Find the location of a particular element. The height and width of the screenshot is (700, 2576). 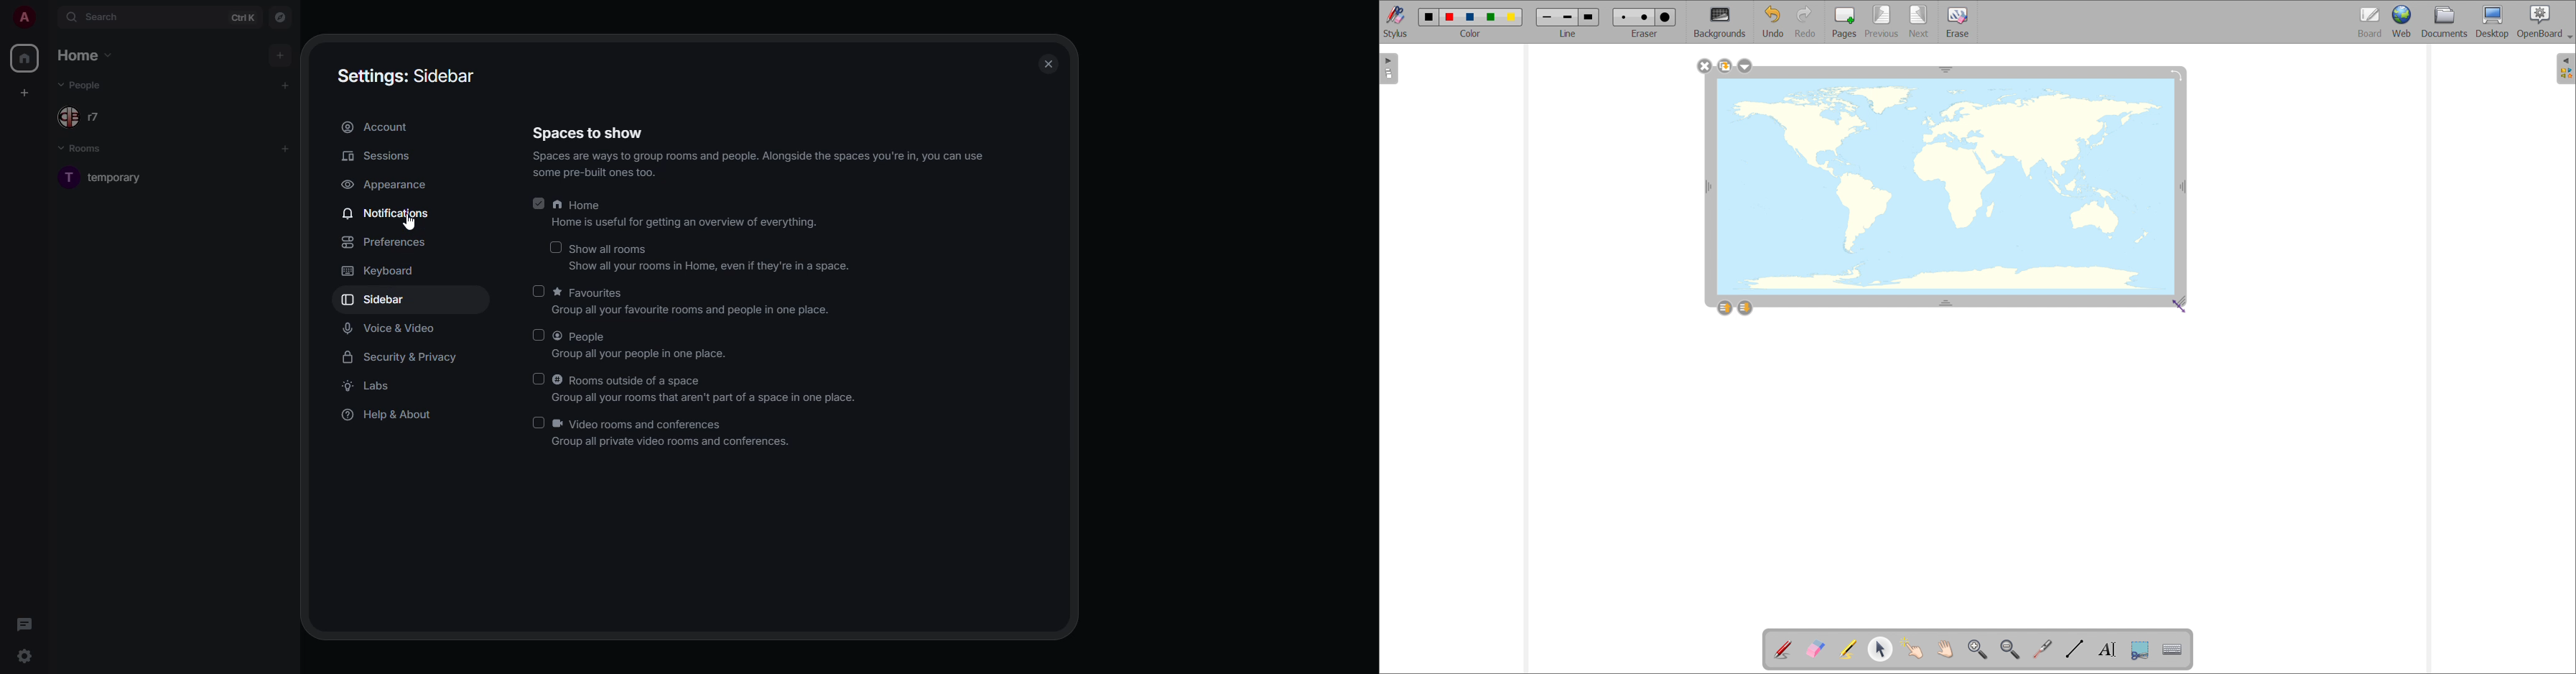

rooms outside of a space is located at coordinates (710, 389).